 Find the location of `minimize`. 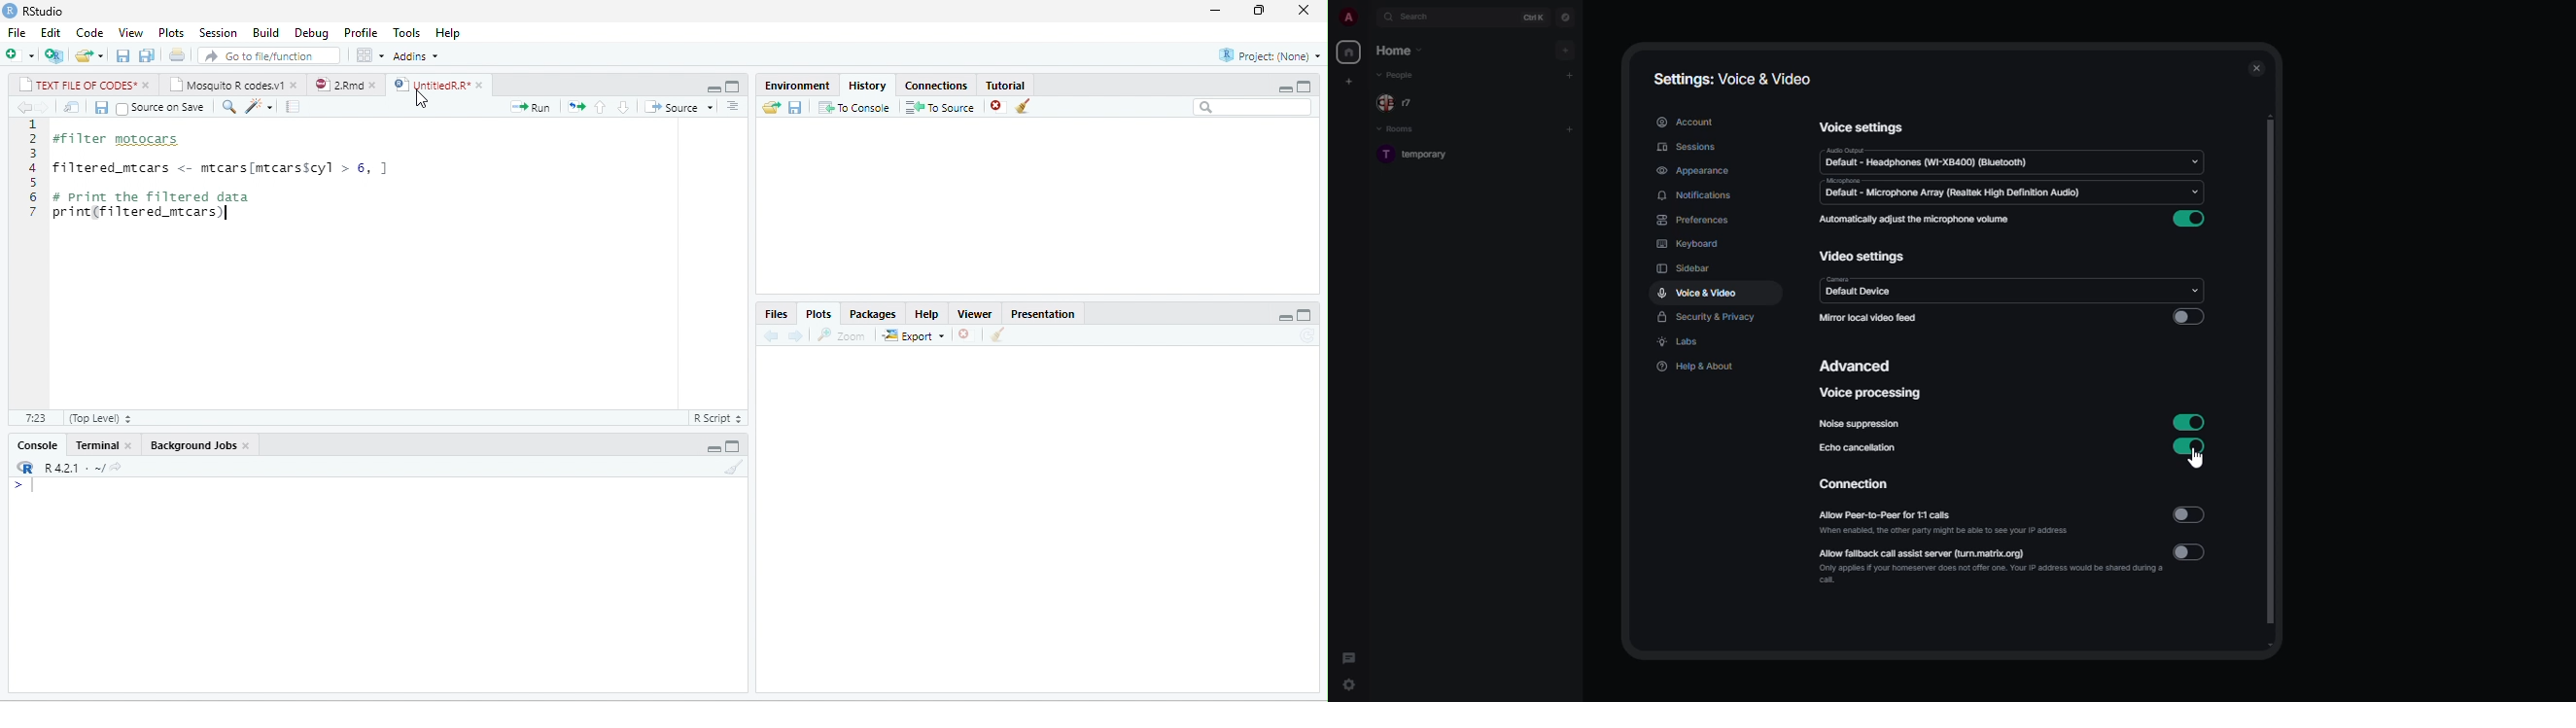

minimize is located at coordinates (714, 88).